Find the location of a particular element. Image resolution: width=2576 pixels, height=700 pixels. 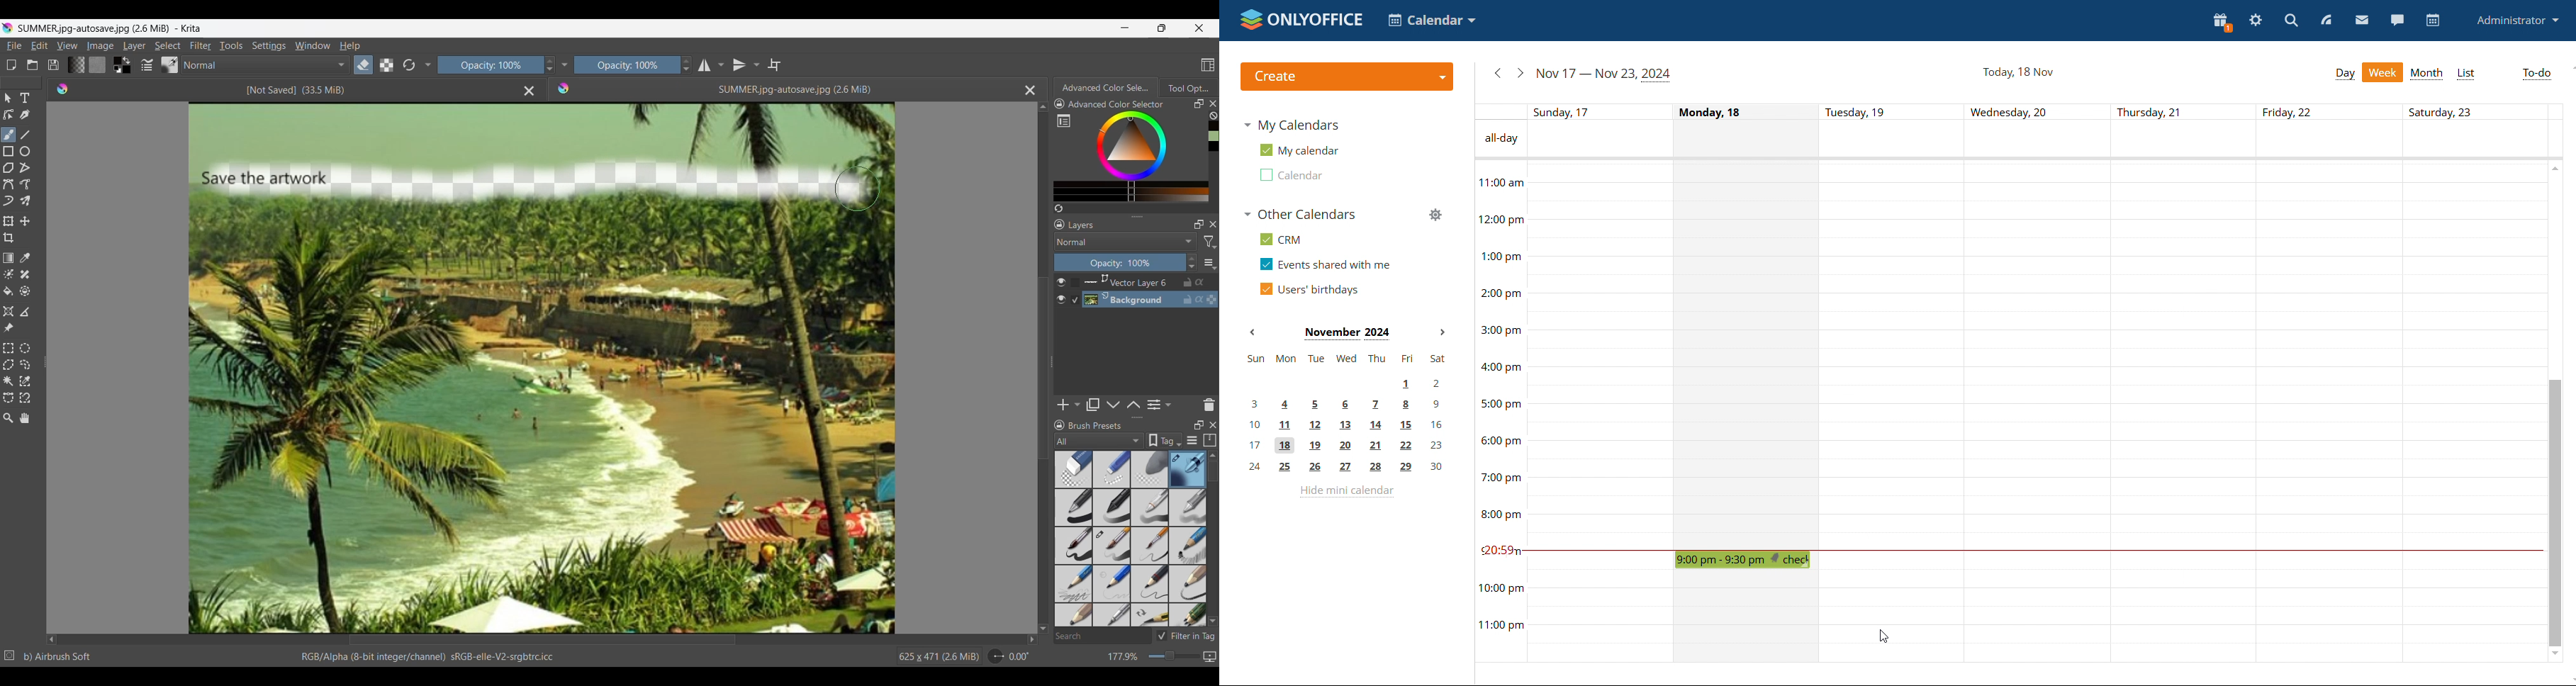

other calendars is located at coordinates (1299, 215).